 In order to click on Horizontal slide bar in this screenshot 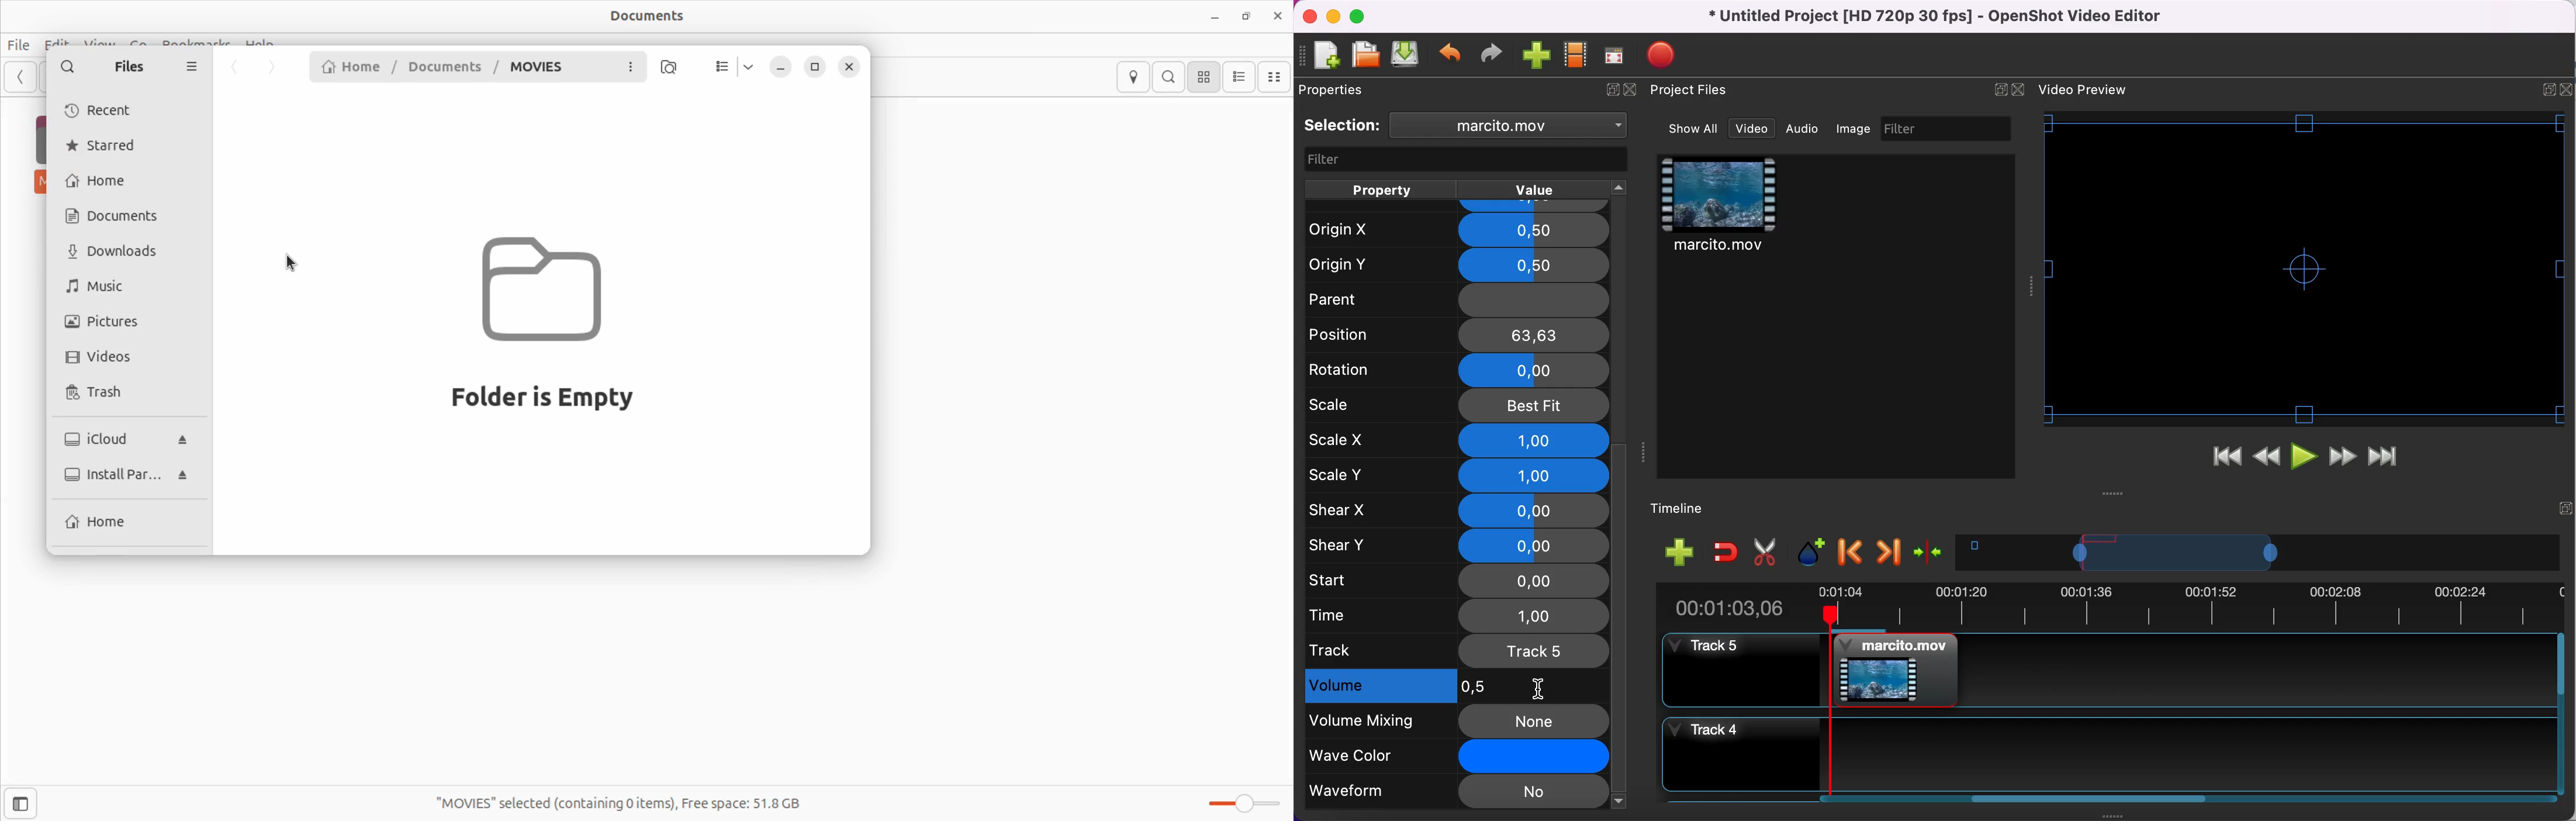, I will do `click(2090, 798)`.